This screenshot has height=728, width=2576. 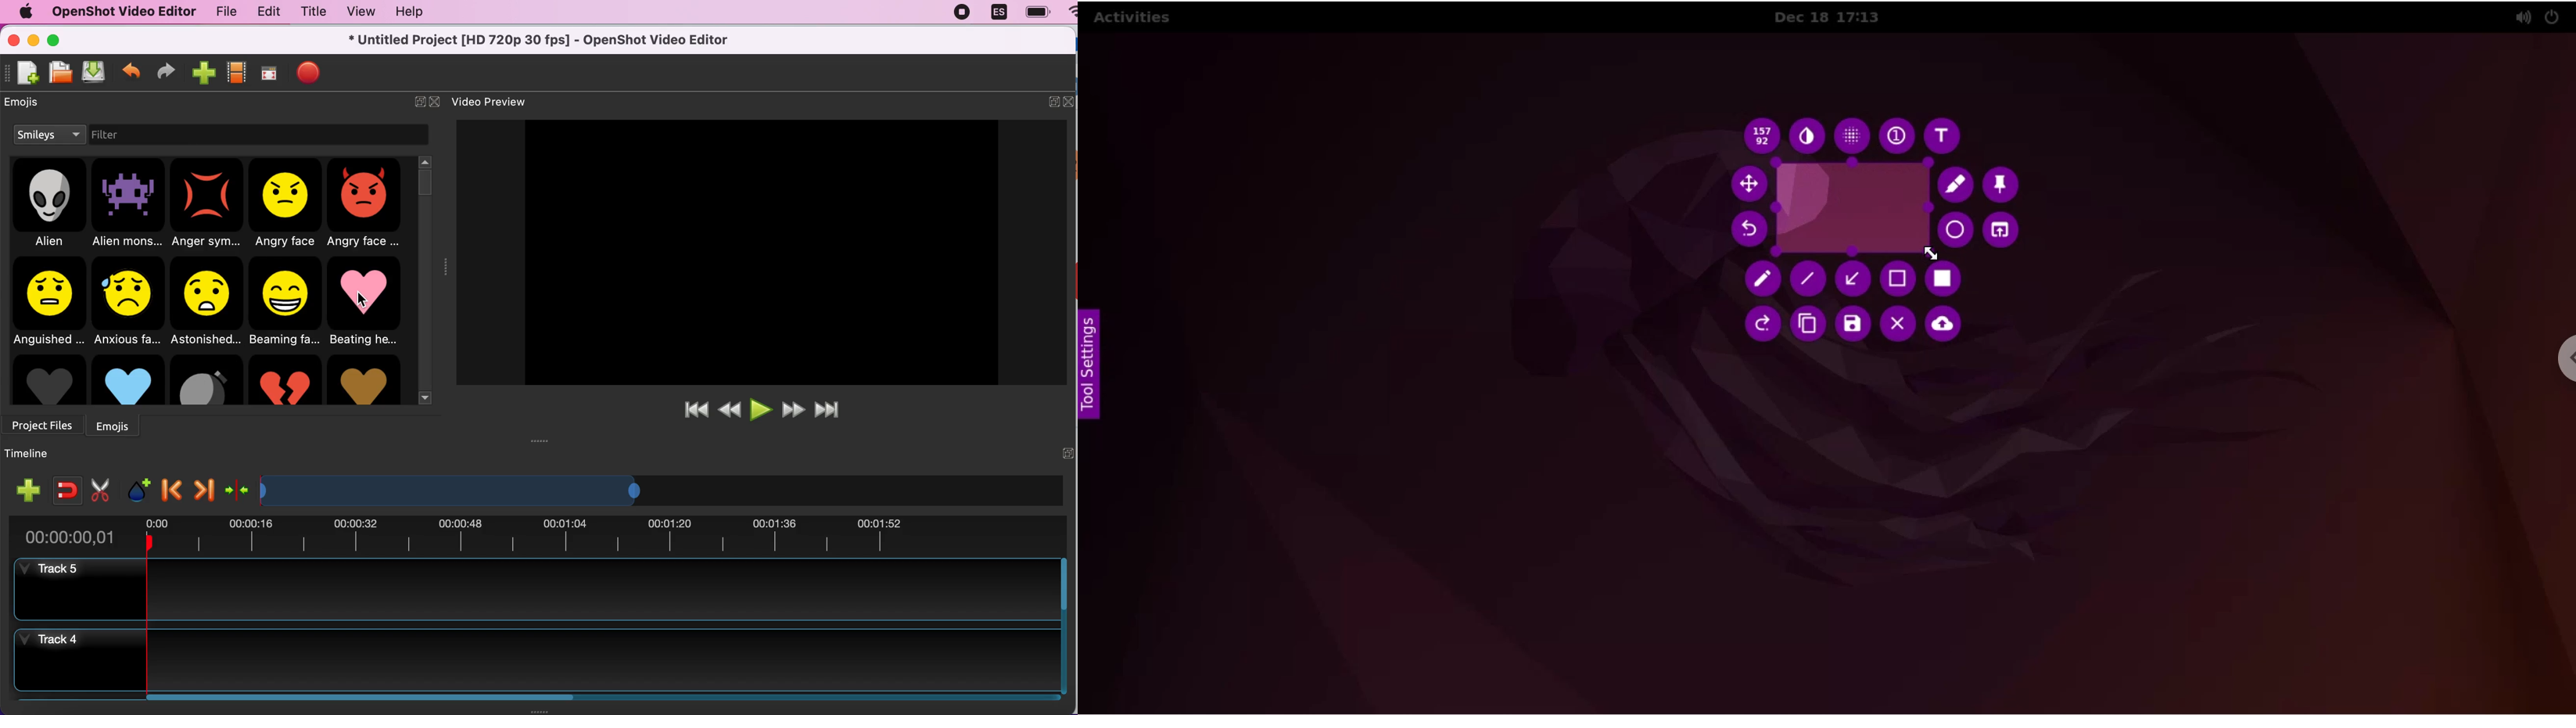 I want to click on enable snapping, so click(x=64, y=487).